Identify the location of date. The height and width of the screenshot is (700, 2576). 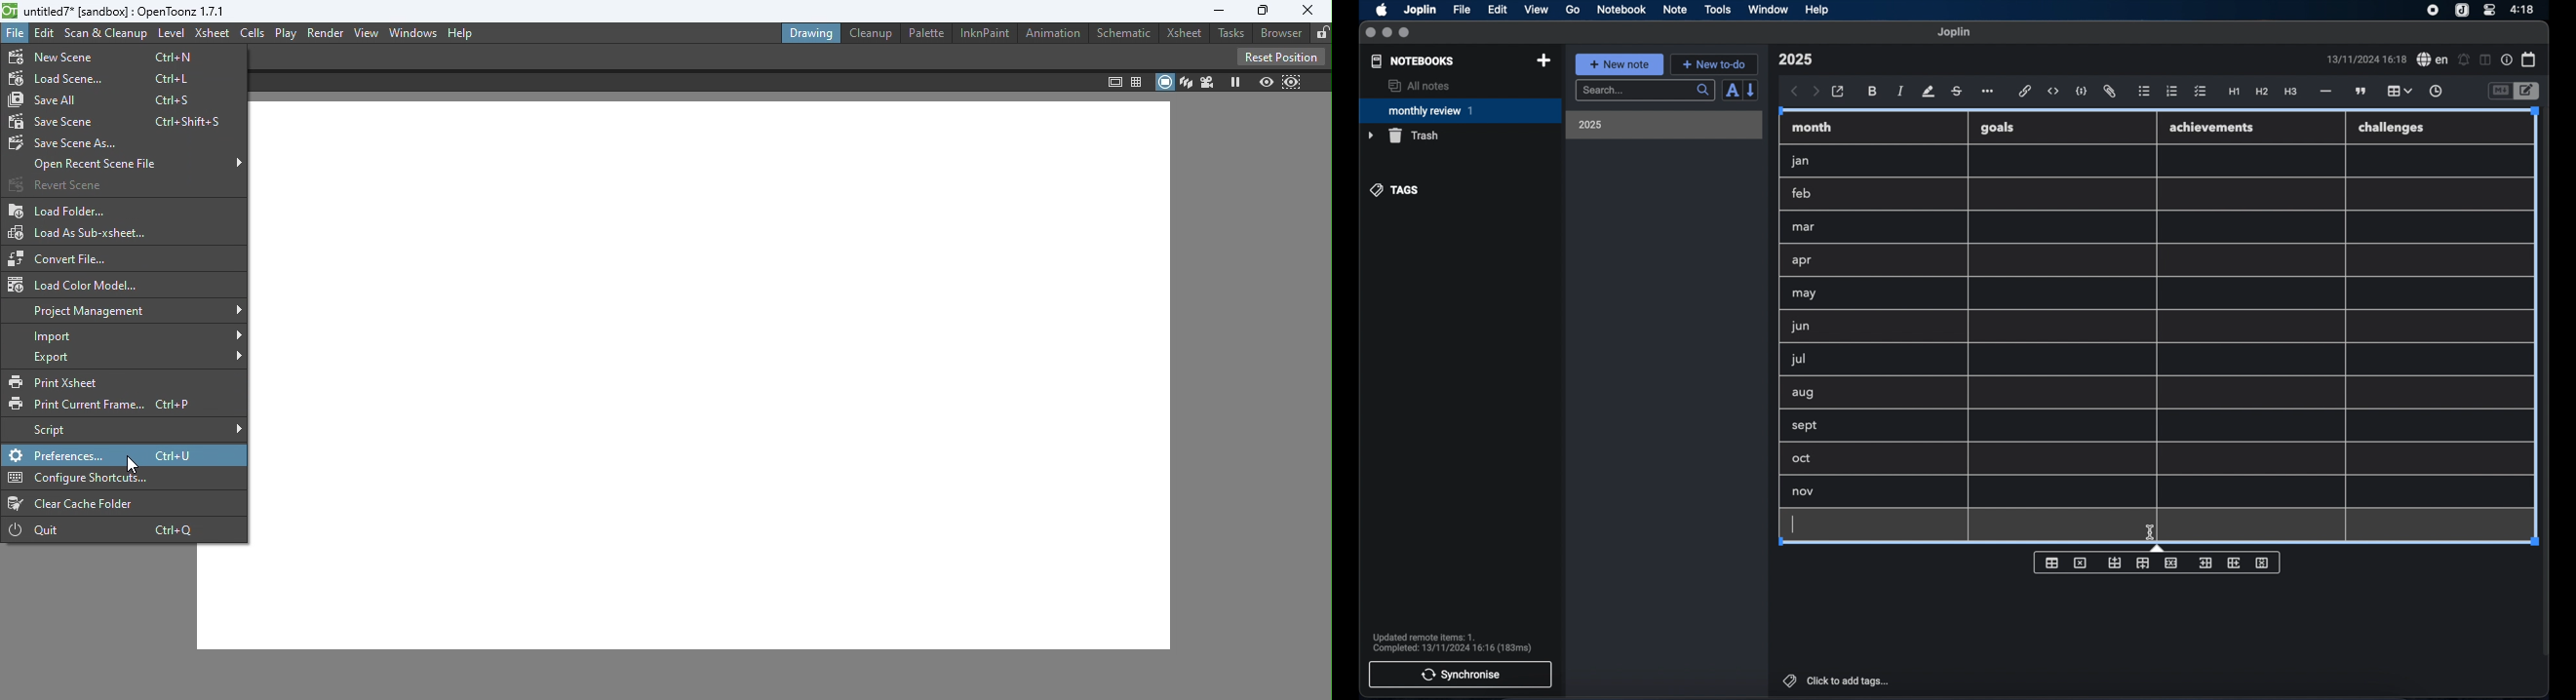
(2366, 59).